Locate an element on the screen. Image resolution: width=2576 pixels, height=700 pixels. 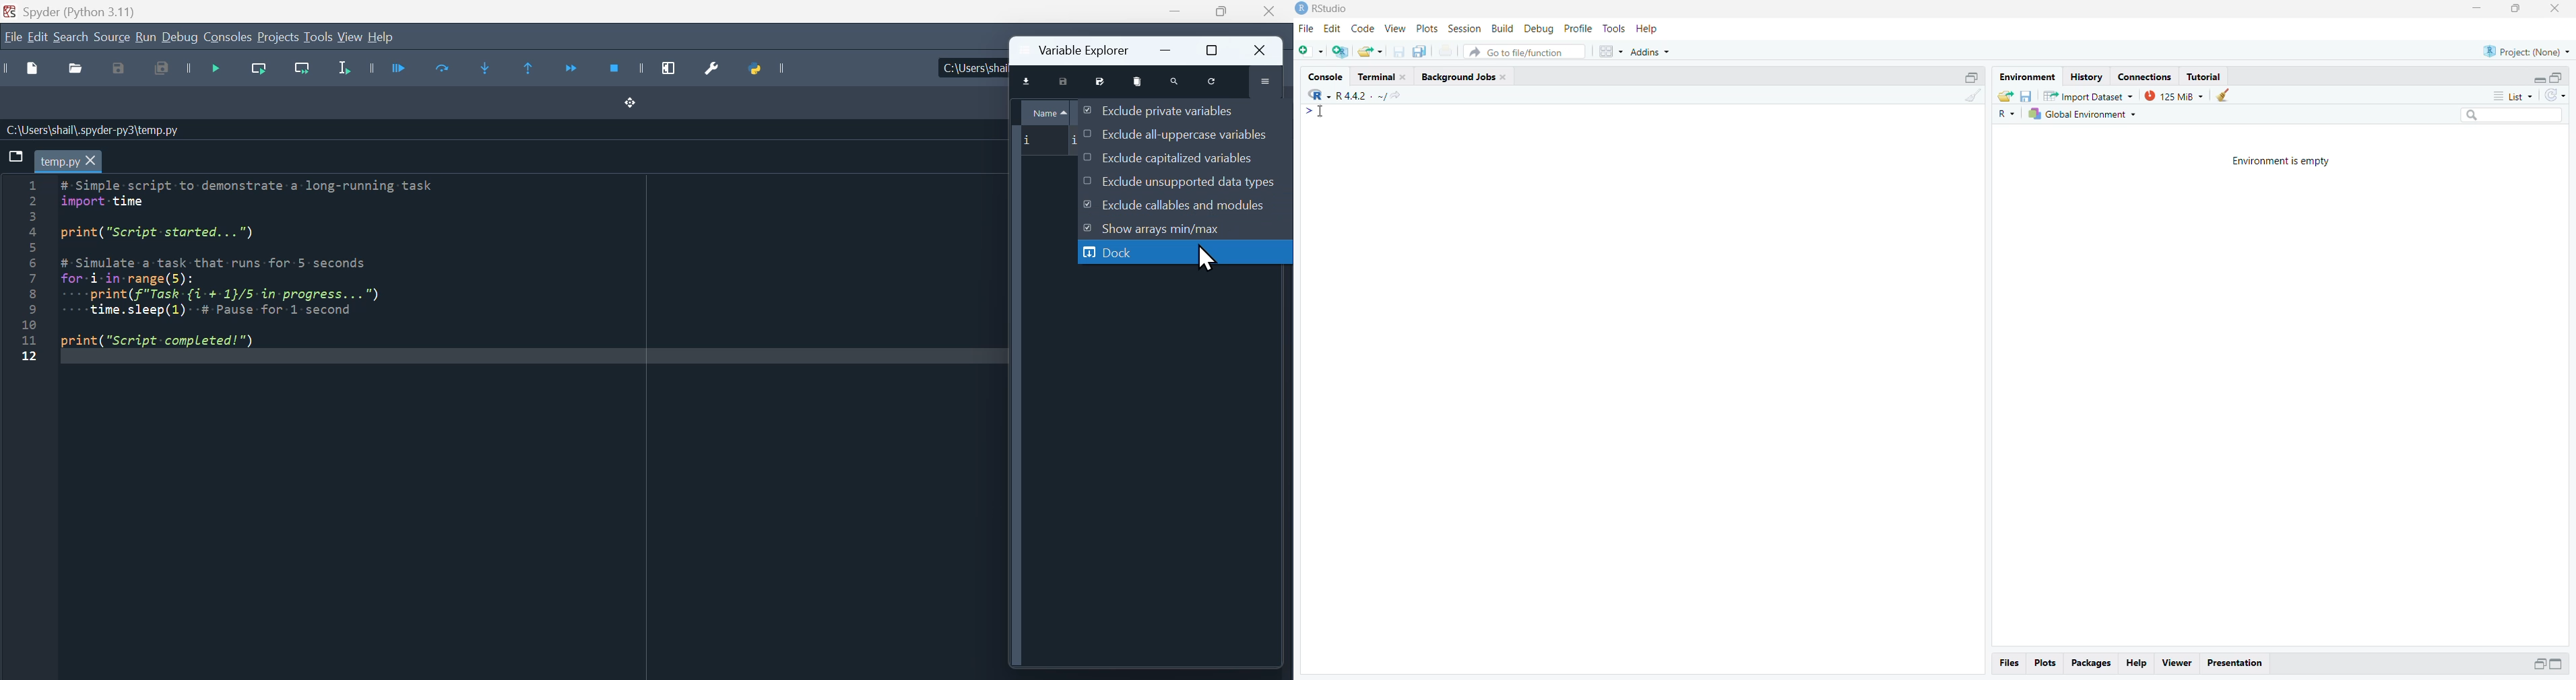
Background Jobs is located at coordinates (1468, 76).